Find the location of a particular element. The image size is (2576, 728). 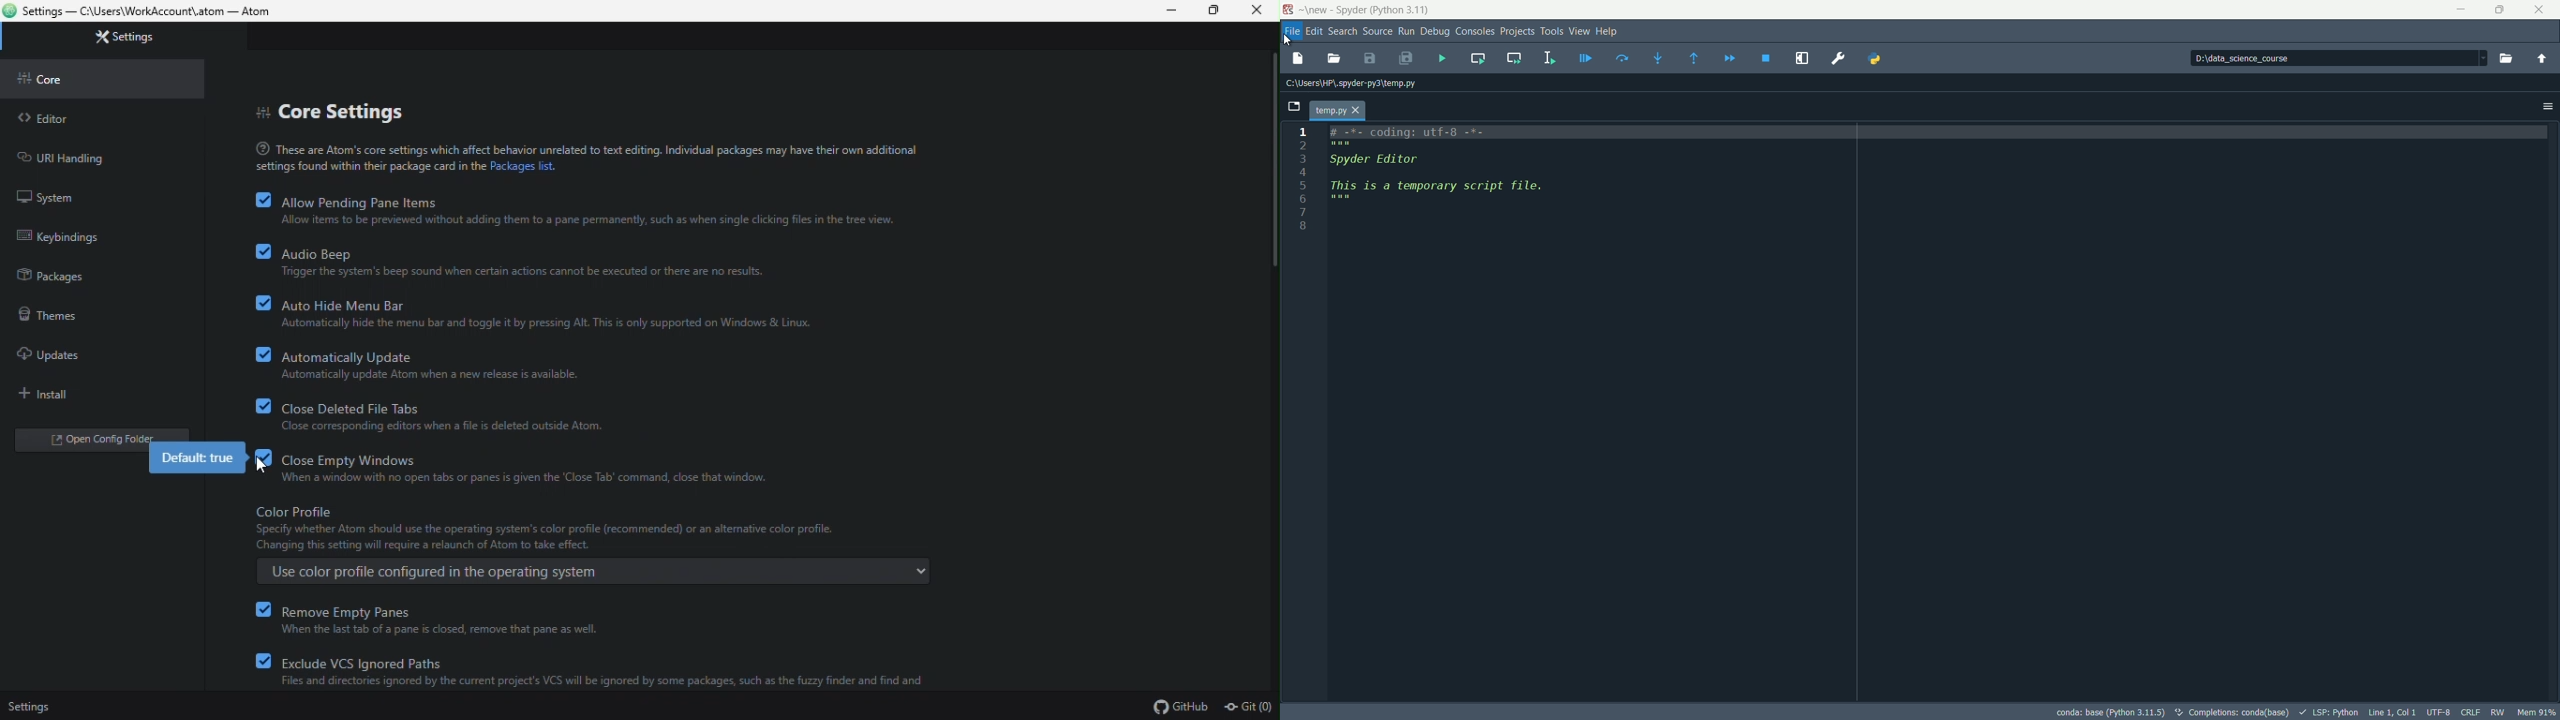

minimize is located at coordinates (2465, 10).